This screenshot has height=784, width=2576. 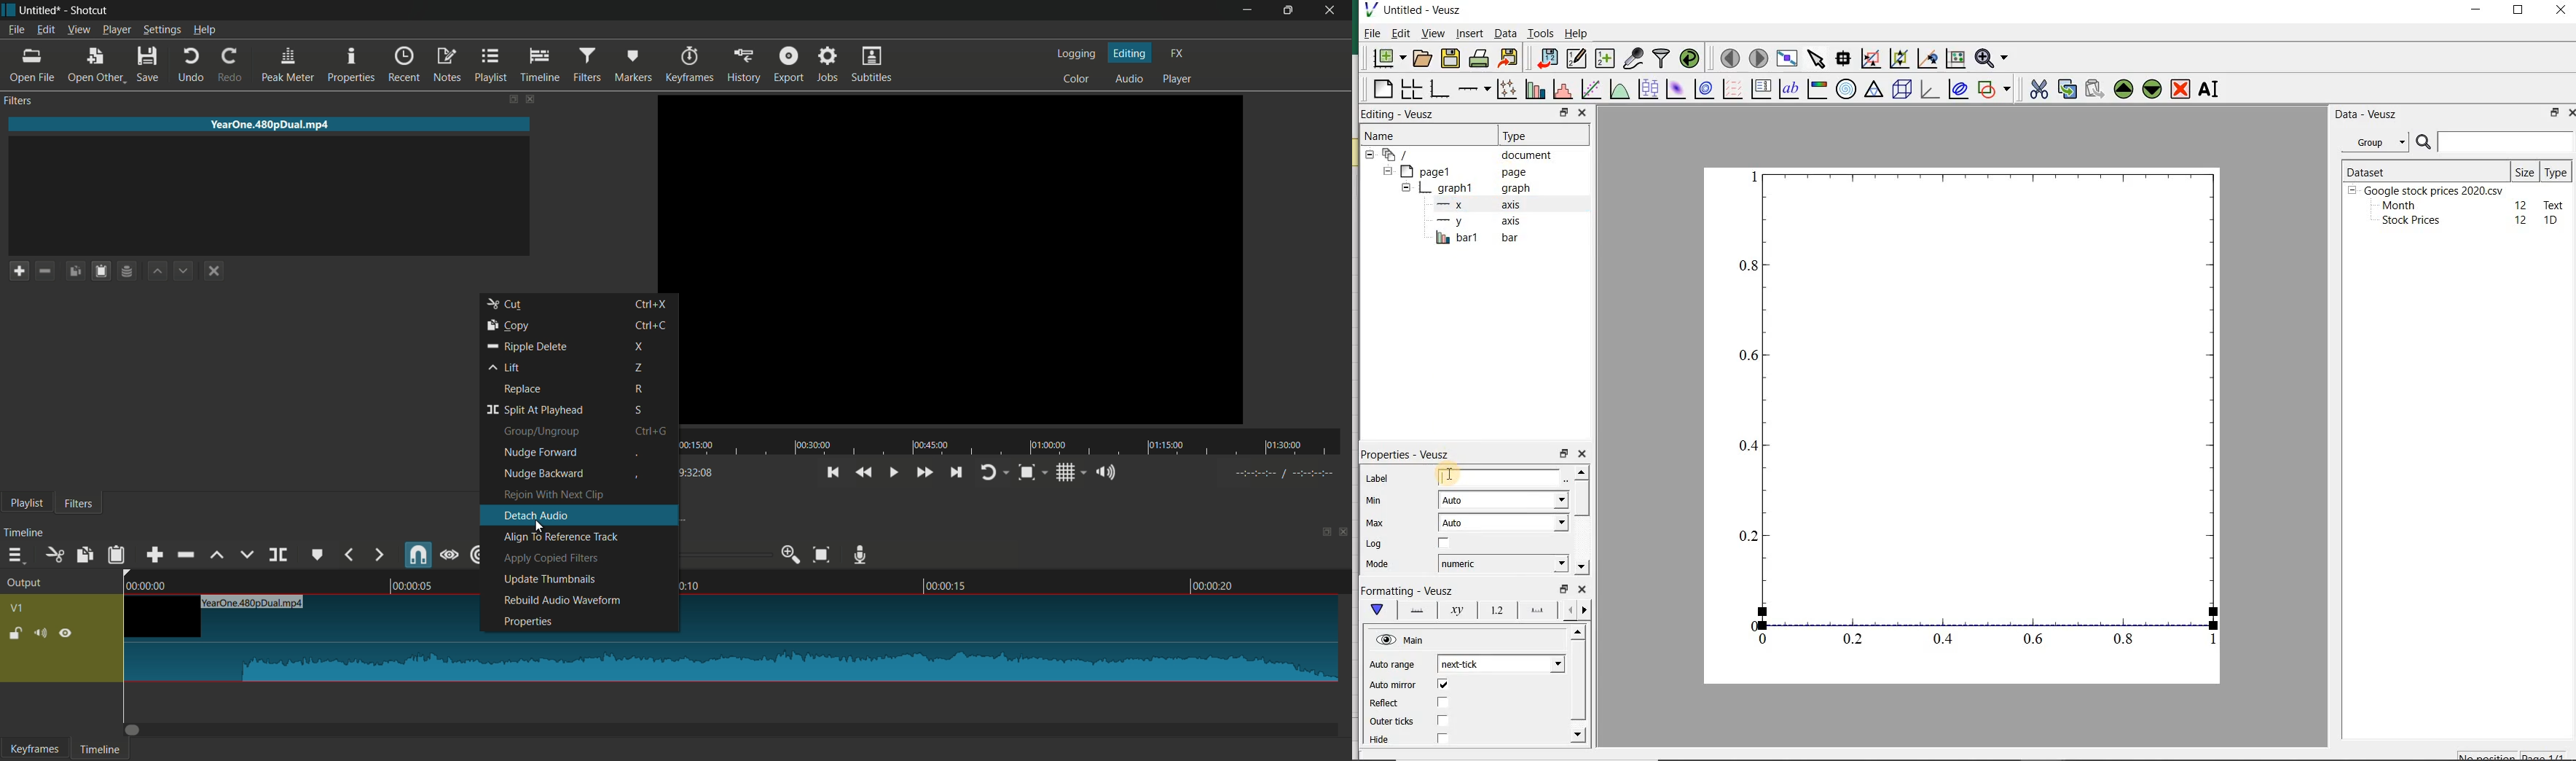 What do you see at coordinates (865, 472) in the screenshot?
I see `quickly play backward` at bounding box center [865, 472].